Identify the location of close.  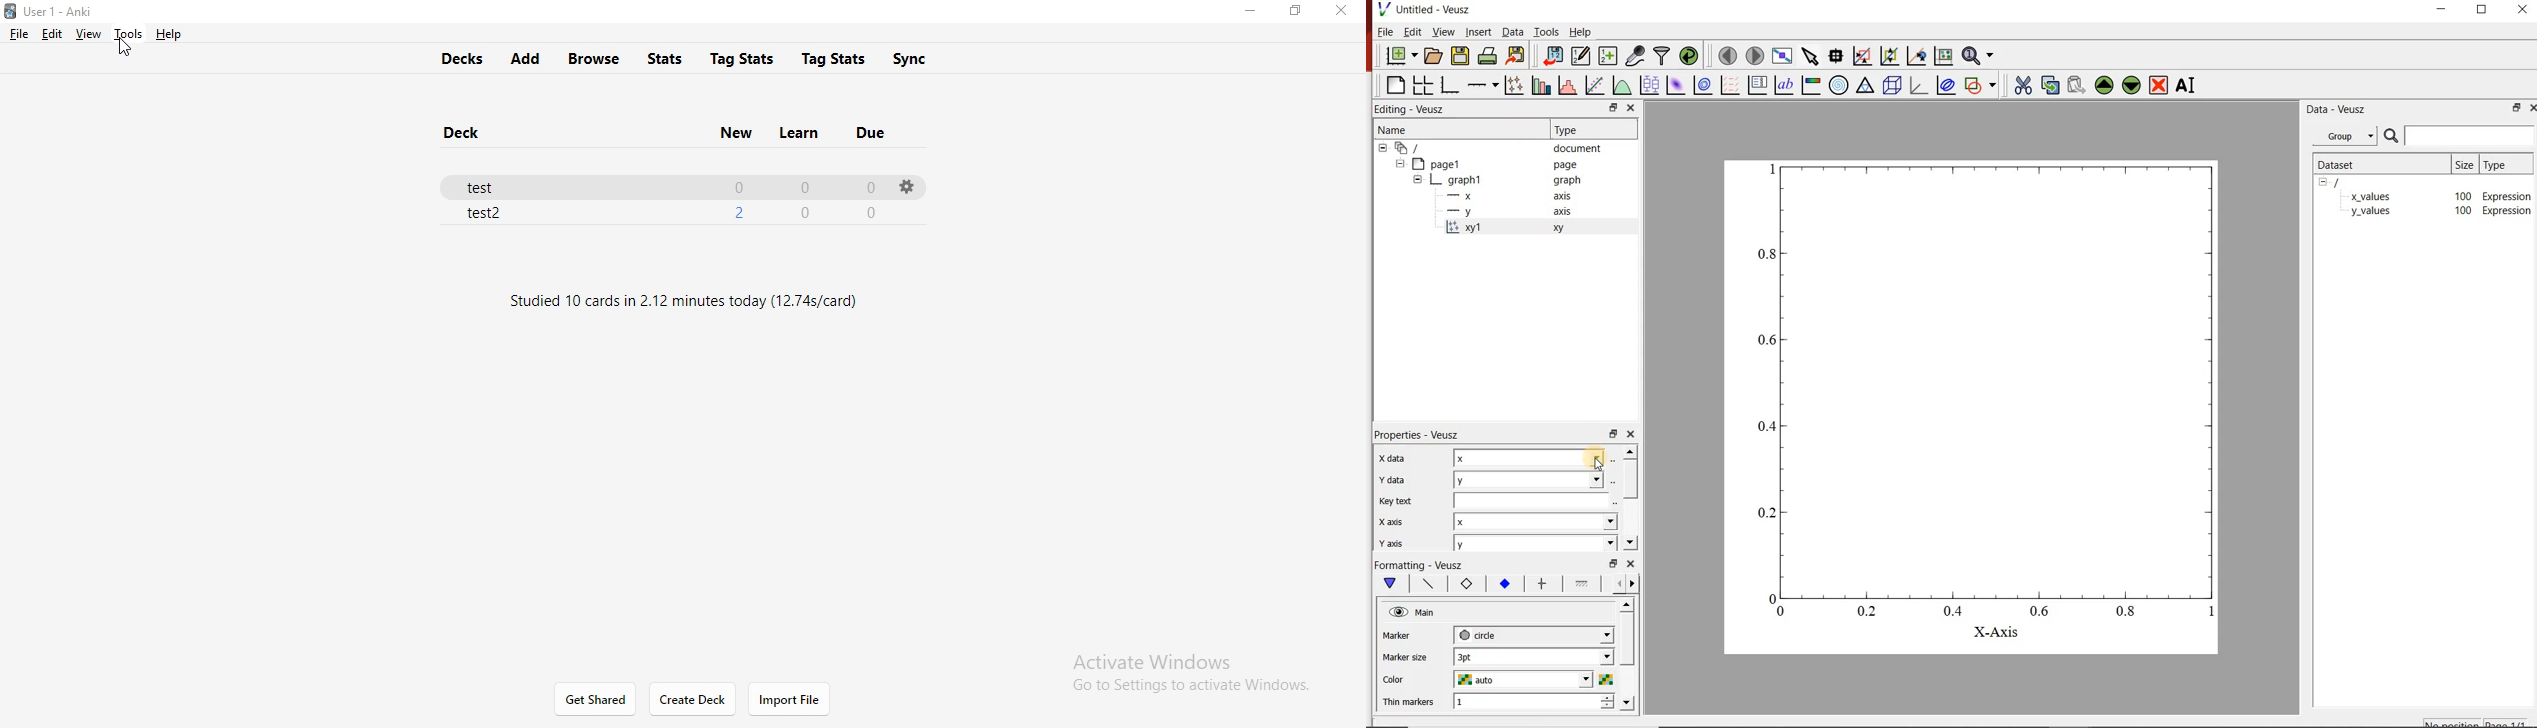
(2525, 11).